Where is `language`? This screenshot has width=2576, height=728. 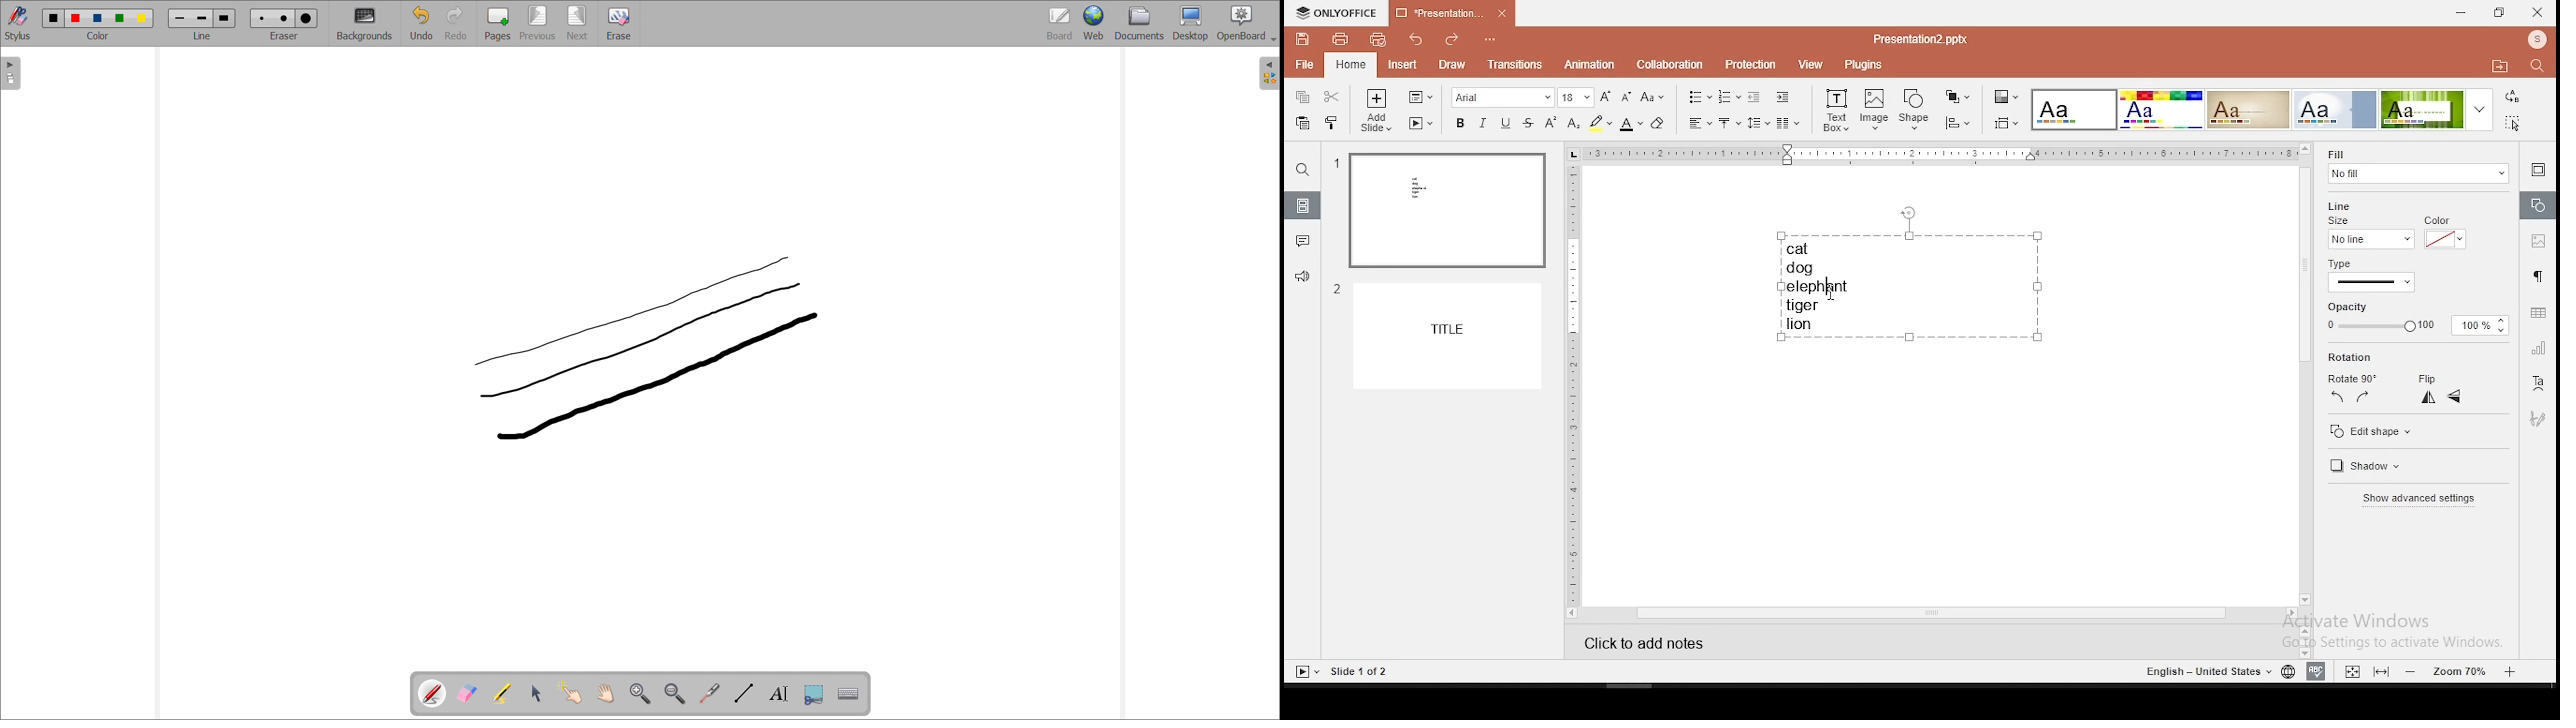
language is located at coordinates (2284, 671).